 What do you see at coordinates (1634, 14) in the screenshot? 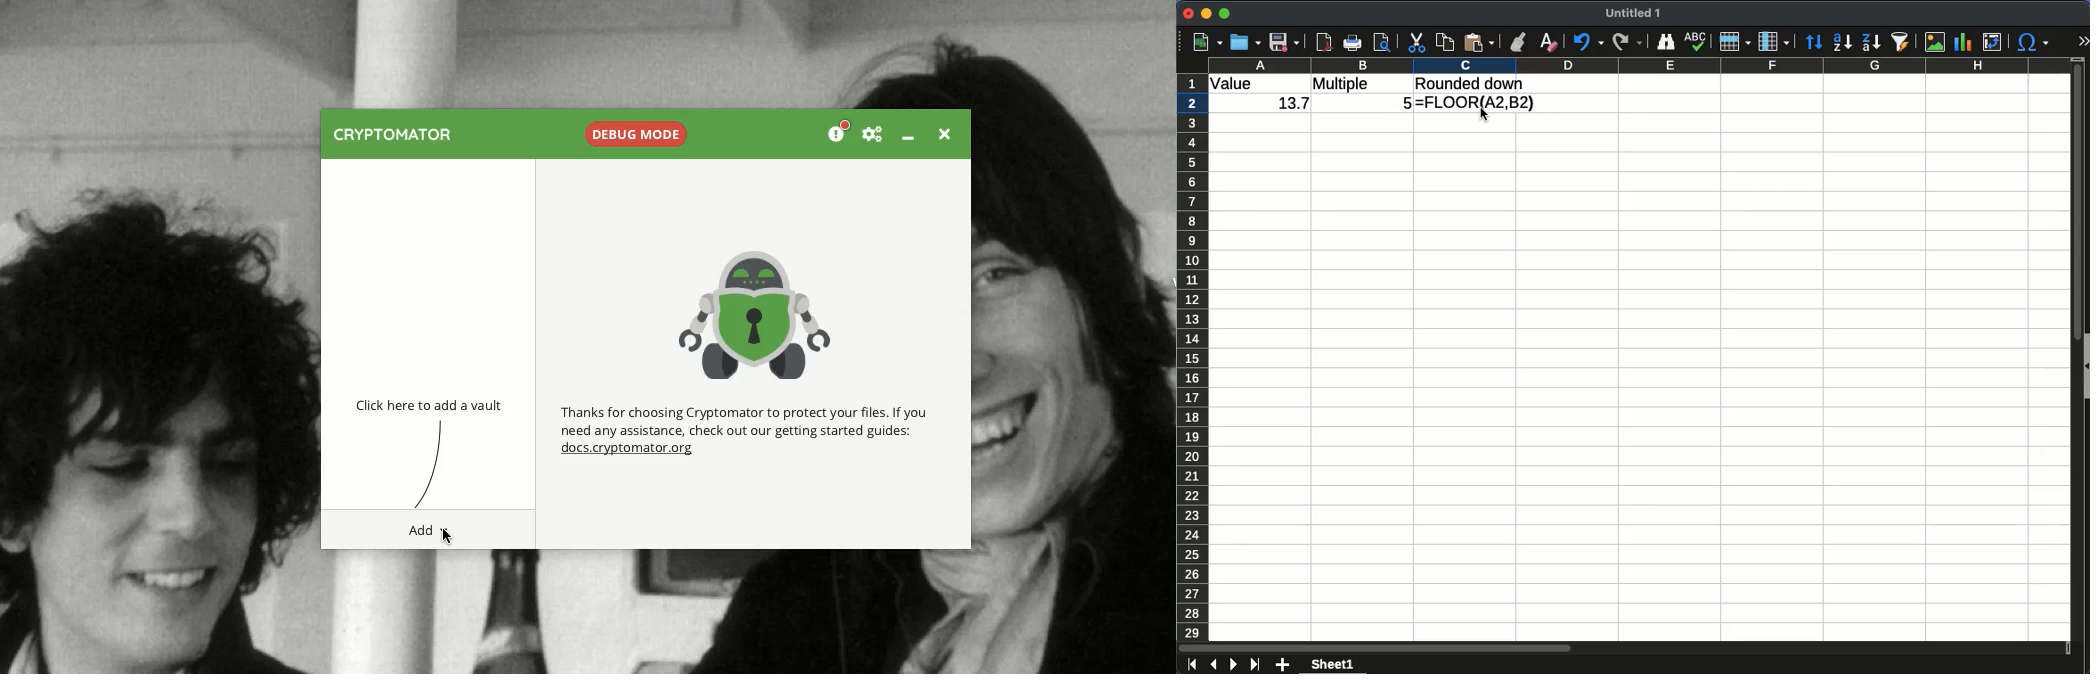
I see `Untitled 1` at bounding box center [1634, 14].